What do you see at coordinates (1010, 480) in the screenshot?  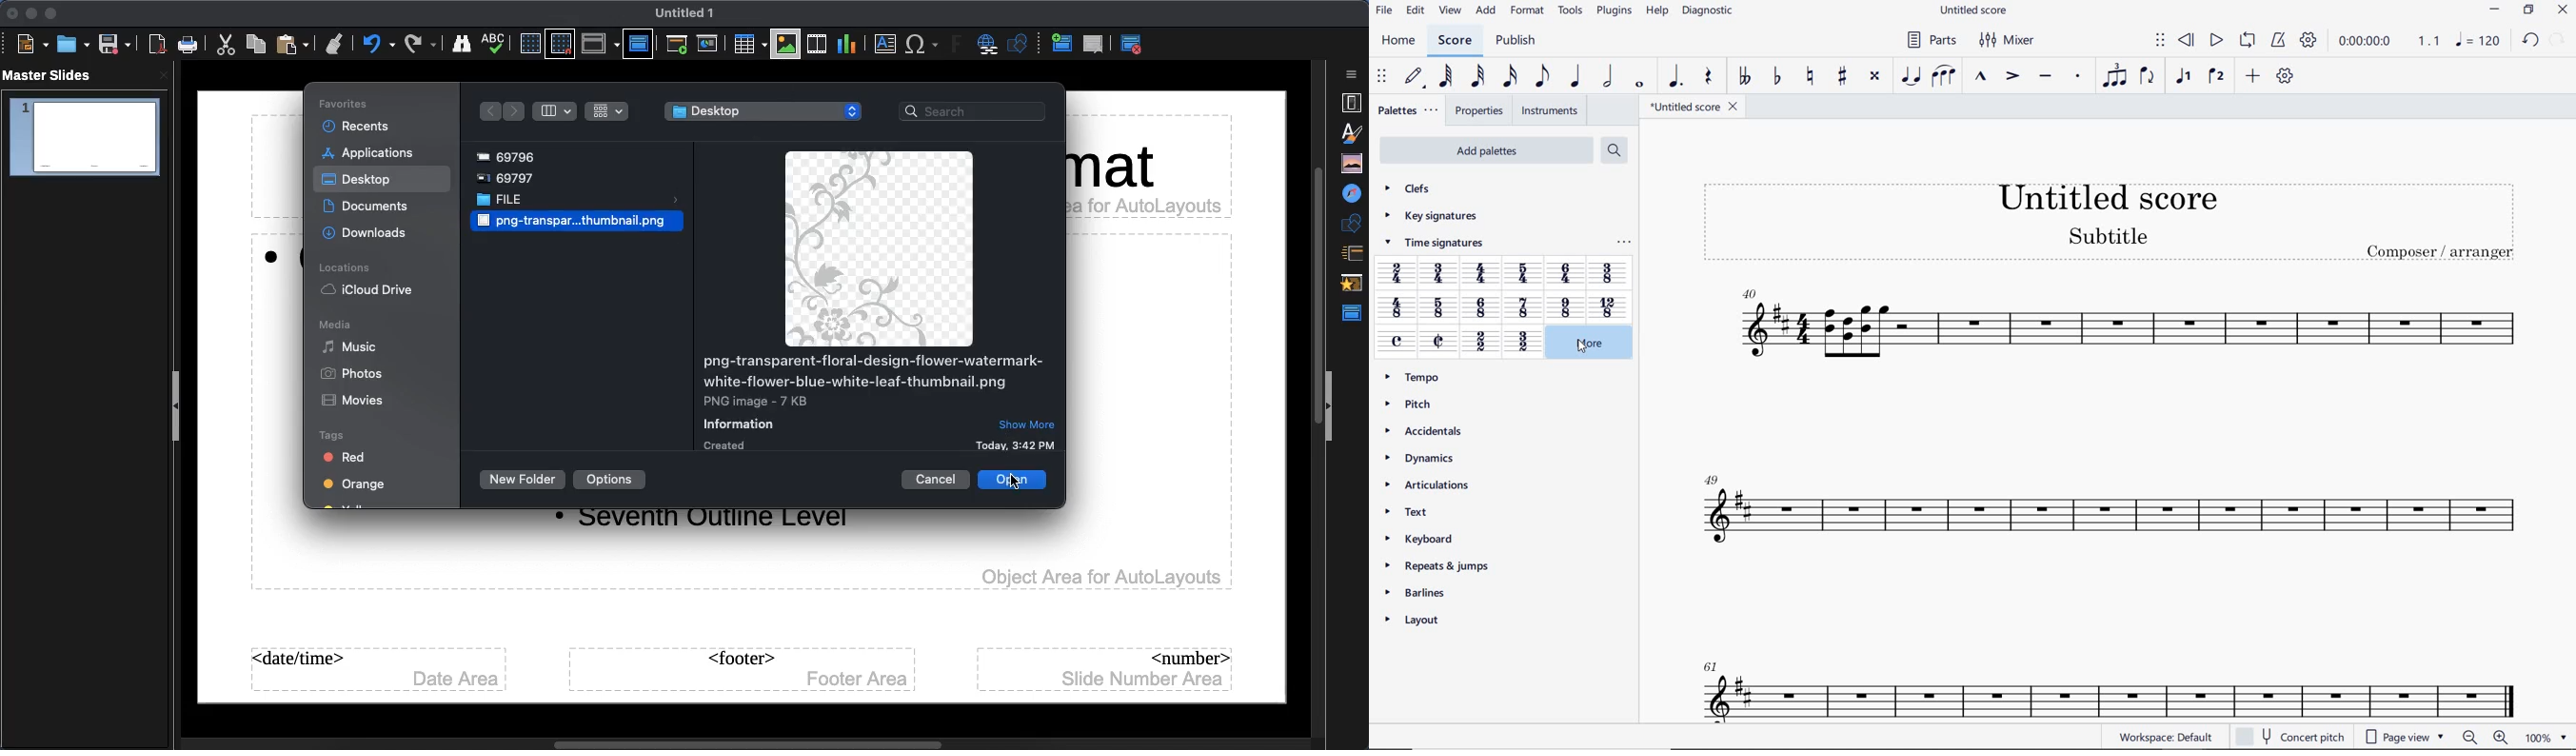 I see `Open` at bounding box center [1010, 480].